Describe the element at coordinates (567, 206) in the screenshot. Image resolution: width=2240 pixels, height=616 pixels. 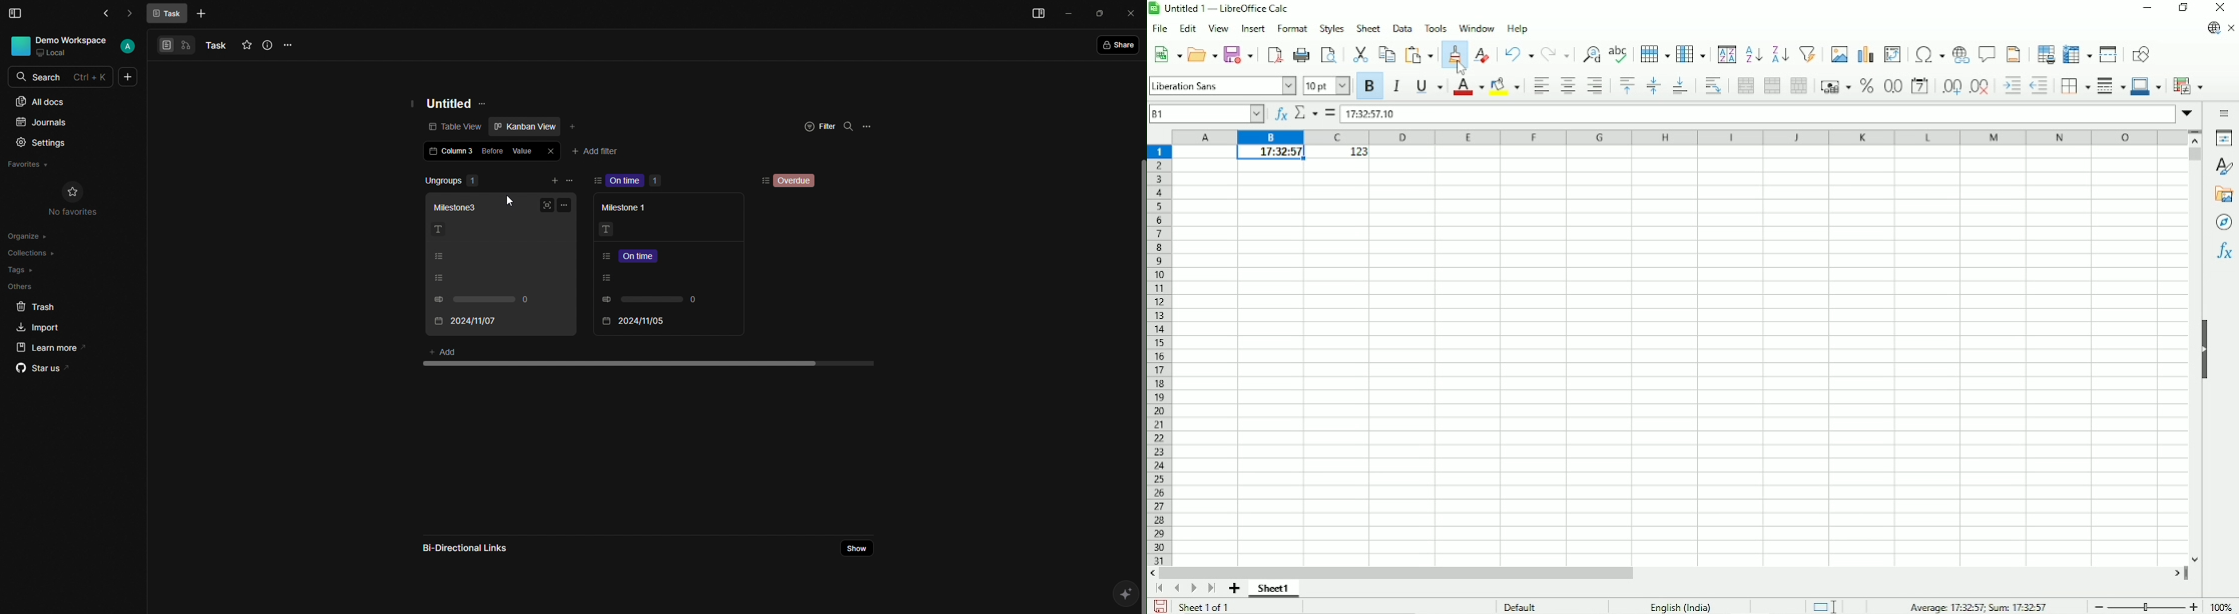
I see `Options` at that location.